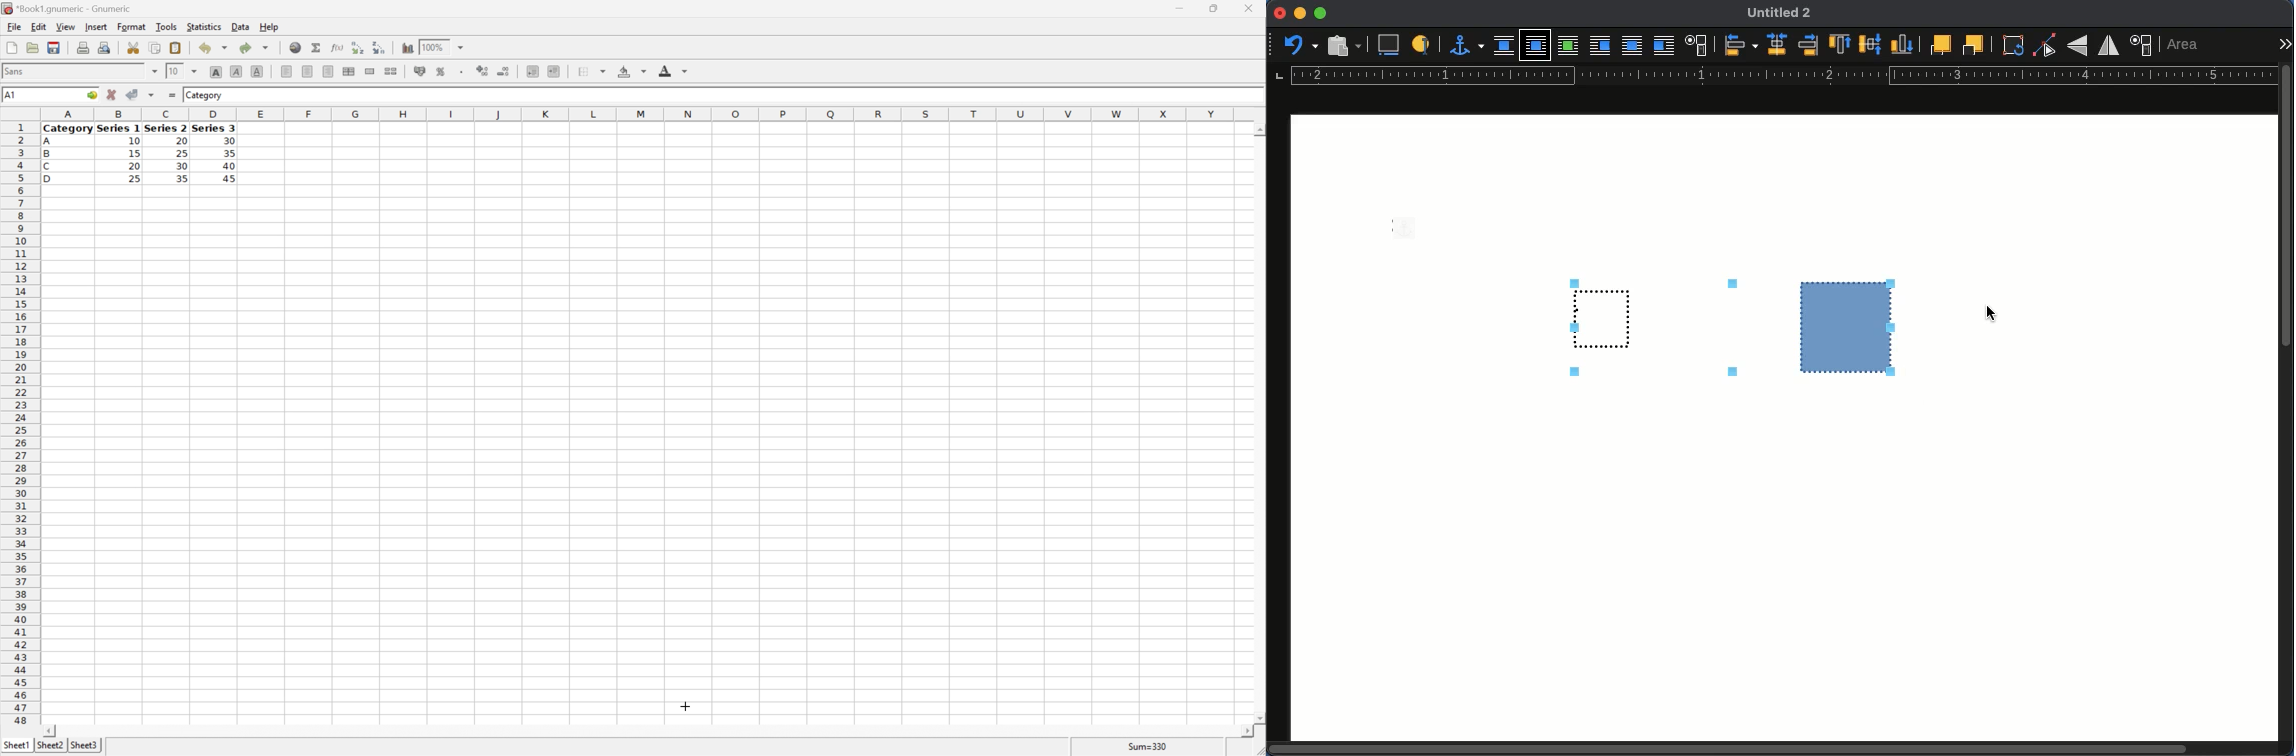 This screenshot has height=756, width=2296. What do you see at coordinates (112, 93) in the screenshot?
I see `Cancel changes` at bounding box center [112, 93].